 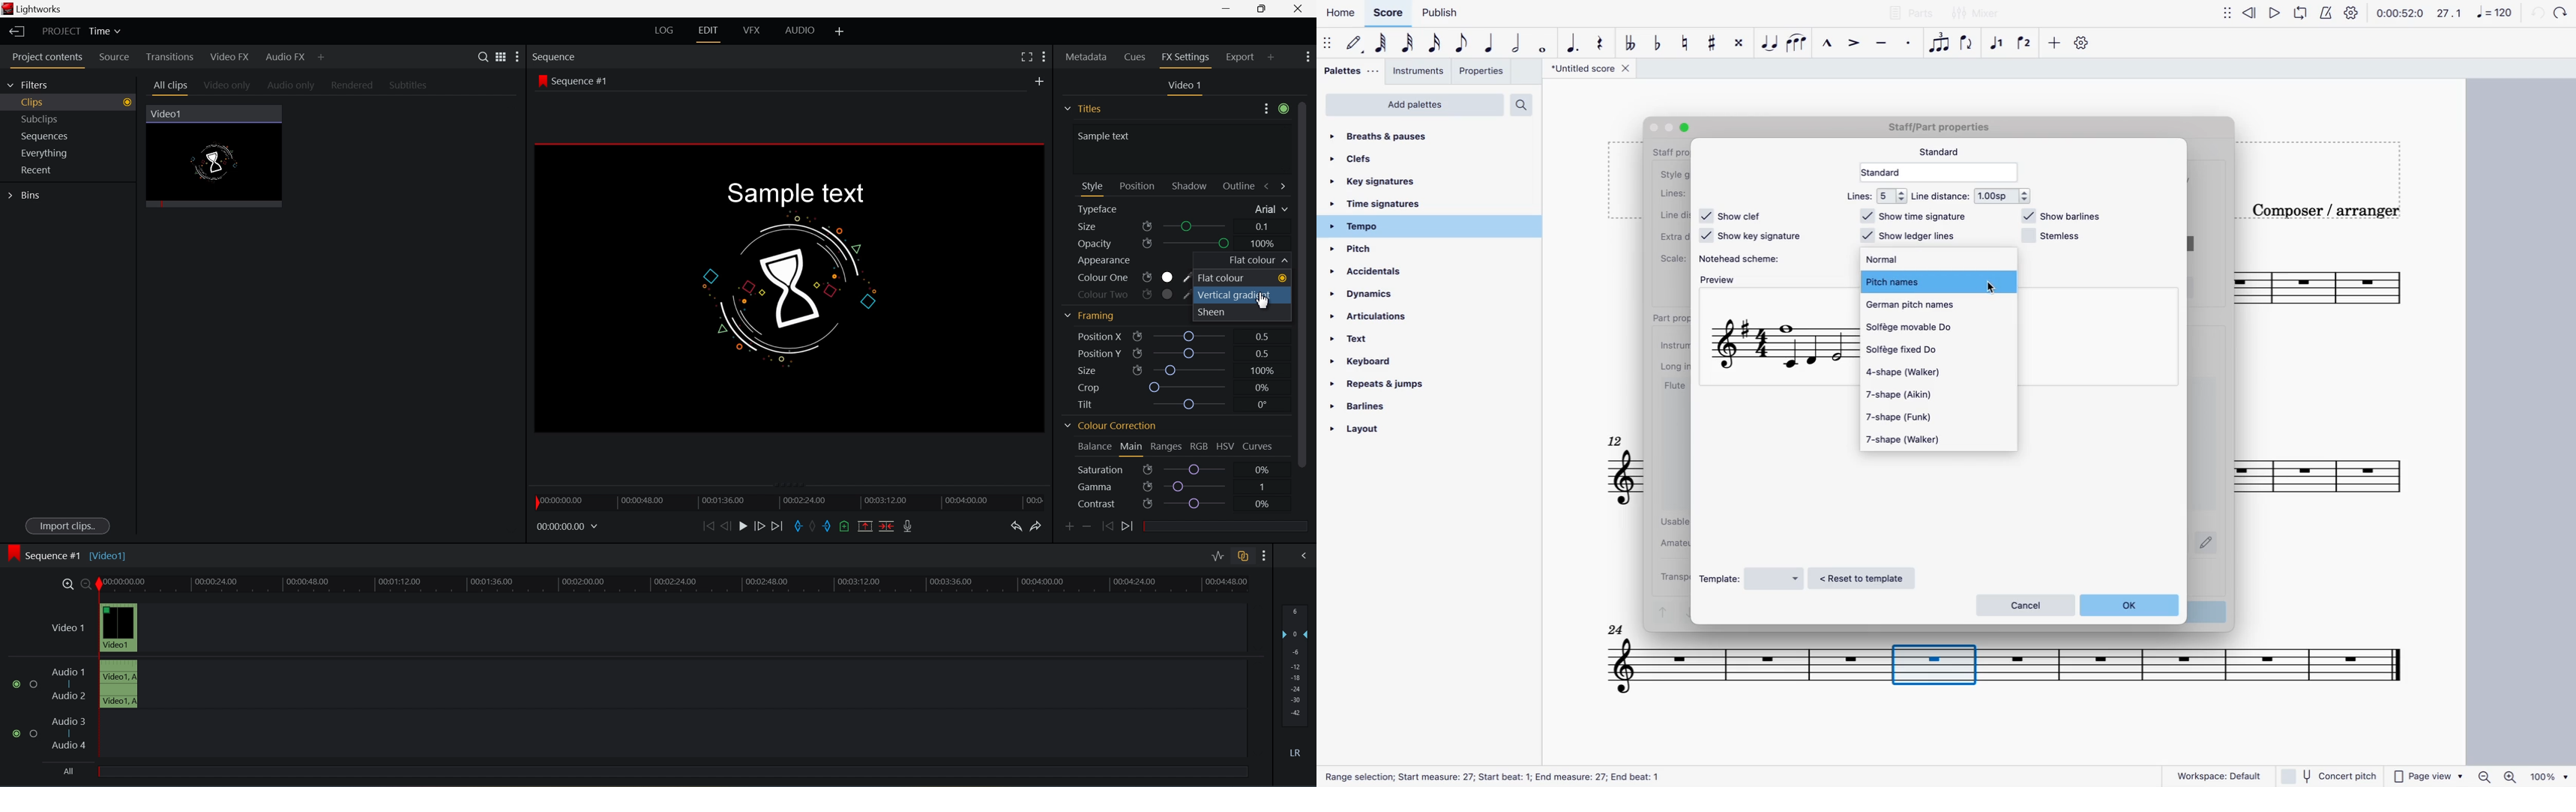 I want to click on show time signature, so click(x=1919, y=216).